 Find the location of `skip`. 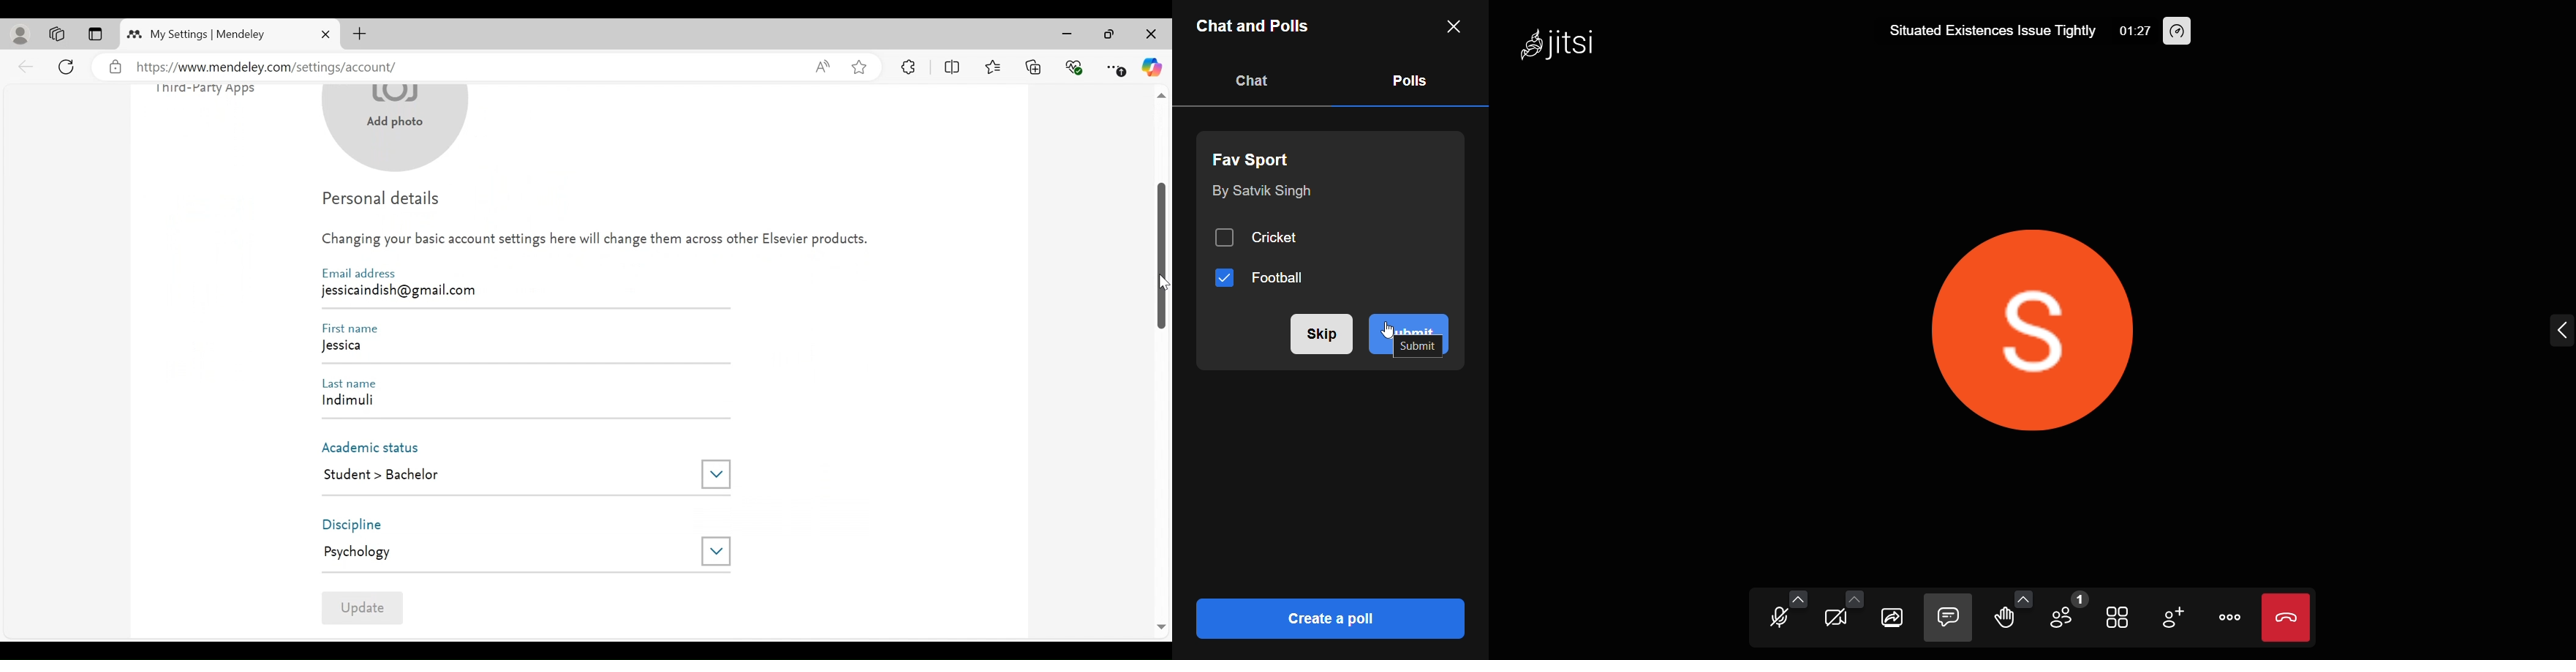

skip is located at coordinates (1322, 336).